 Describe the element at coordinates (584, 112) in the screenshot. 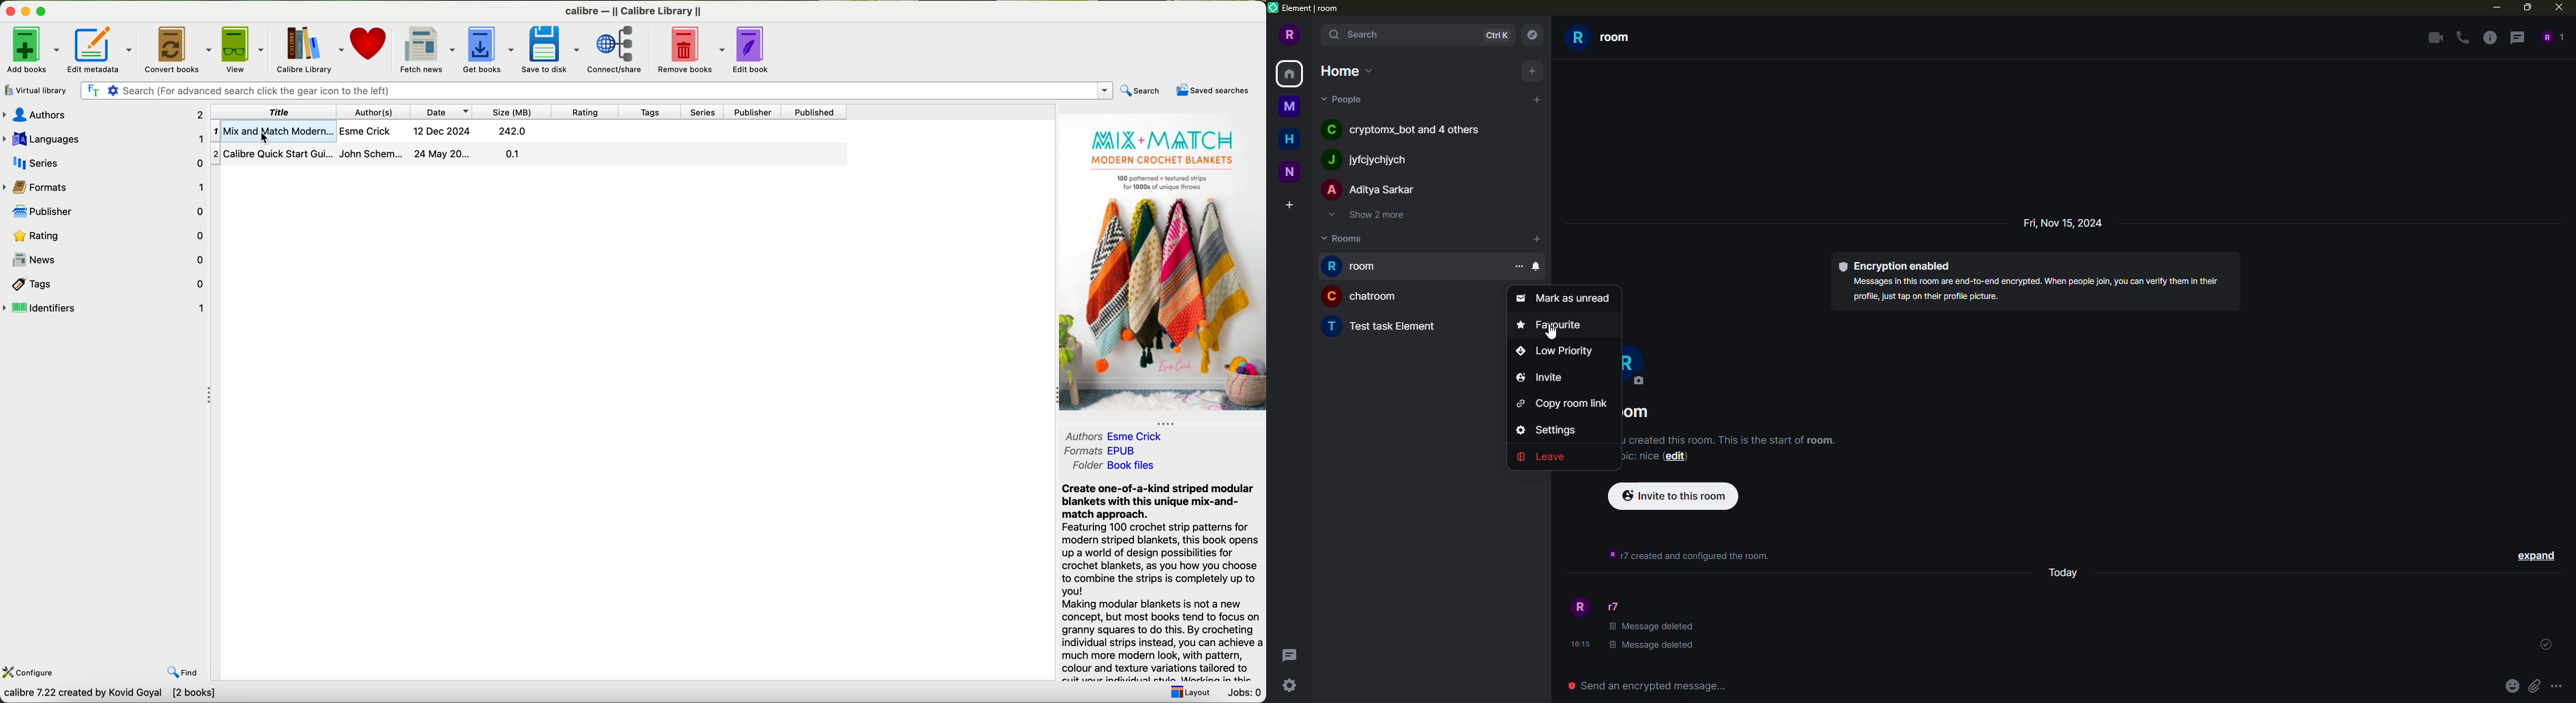

I see `rating` at that location.